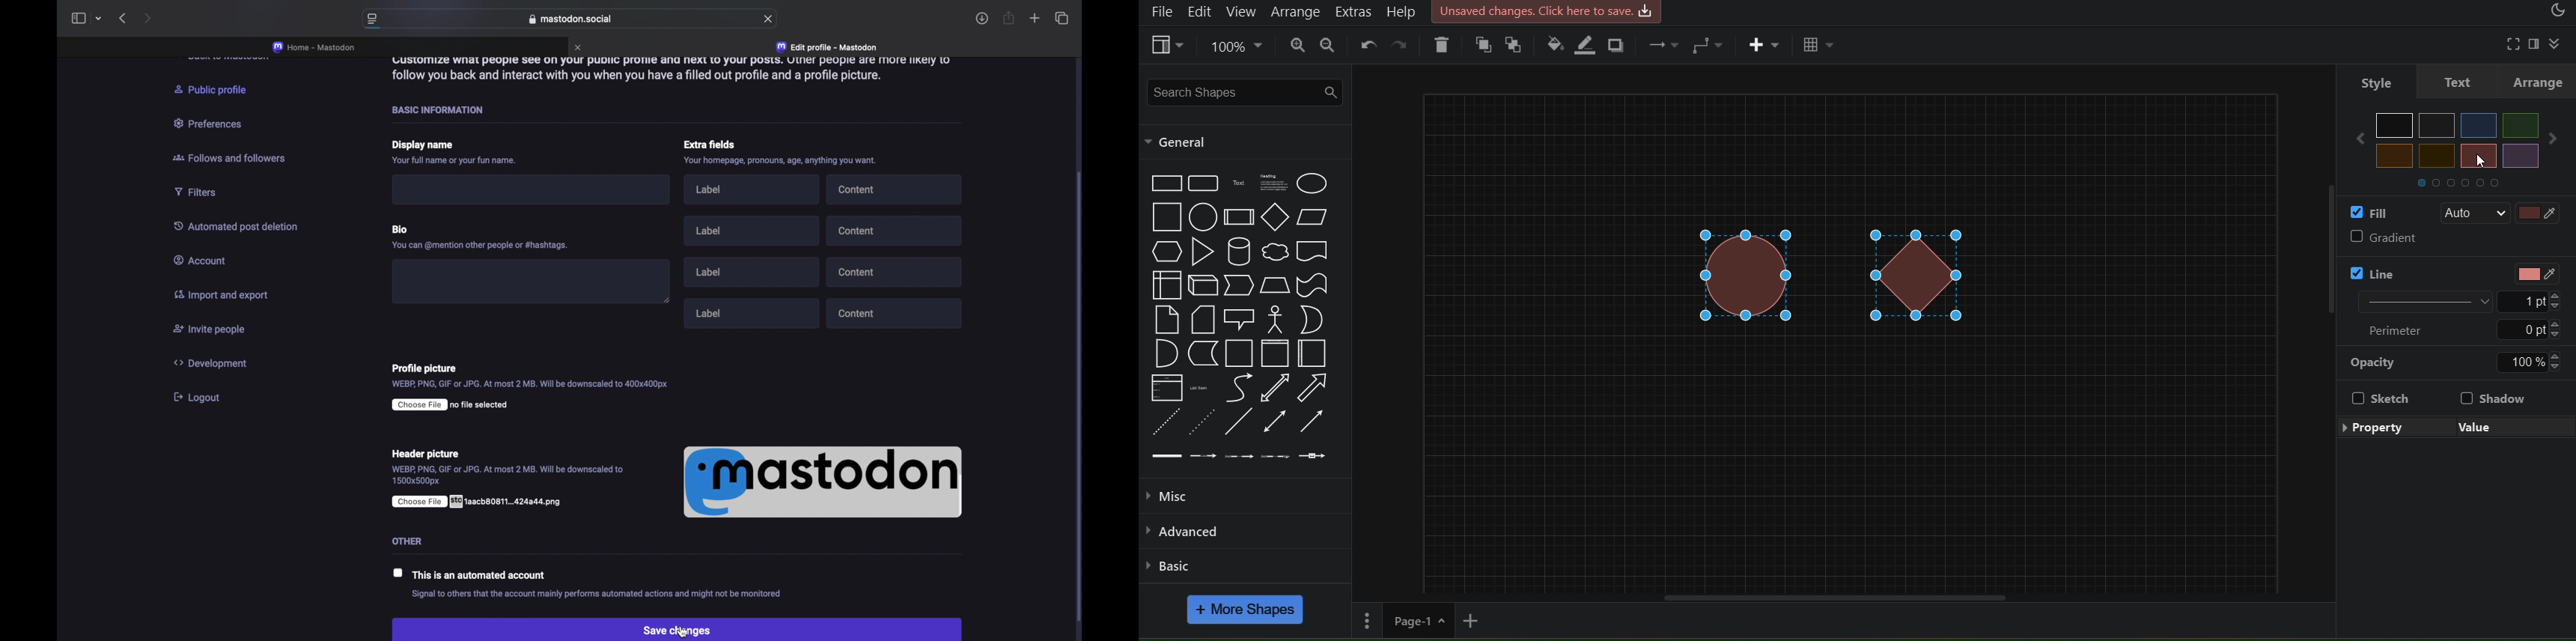  Describe the element at coordinates (404, 230) in the screenshot. I see `Bio` at that location.